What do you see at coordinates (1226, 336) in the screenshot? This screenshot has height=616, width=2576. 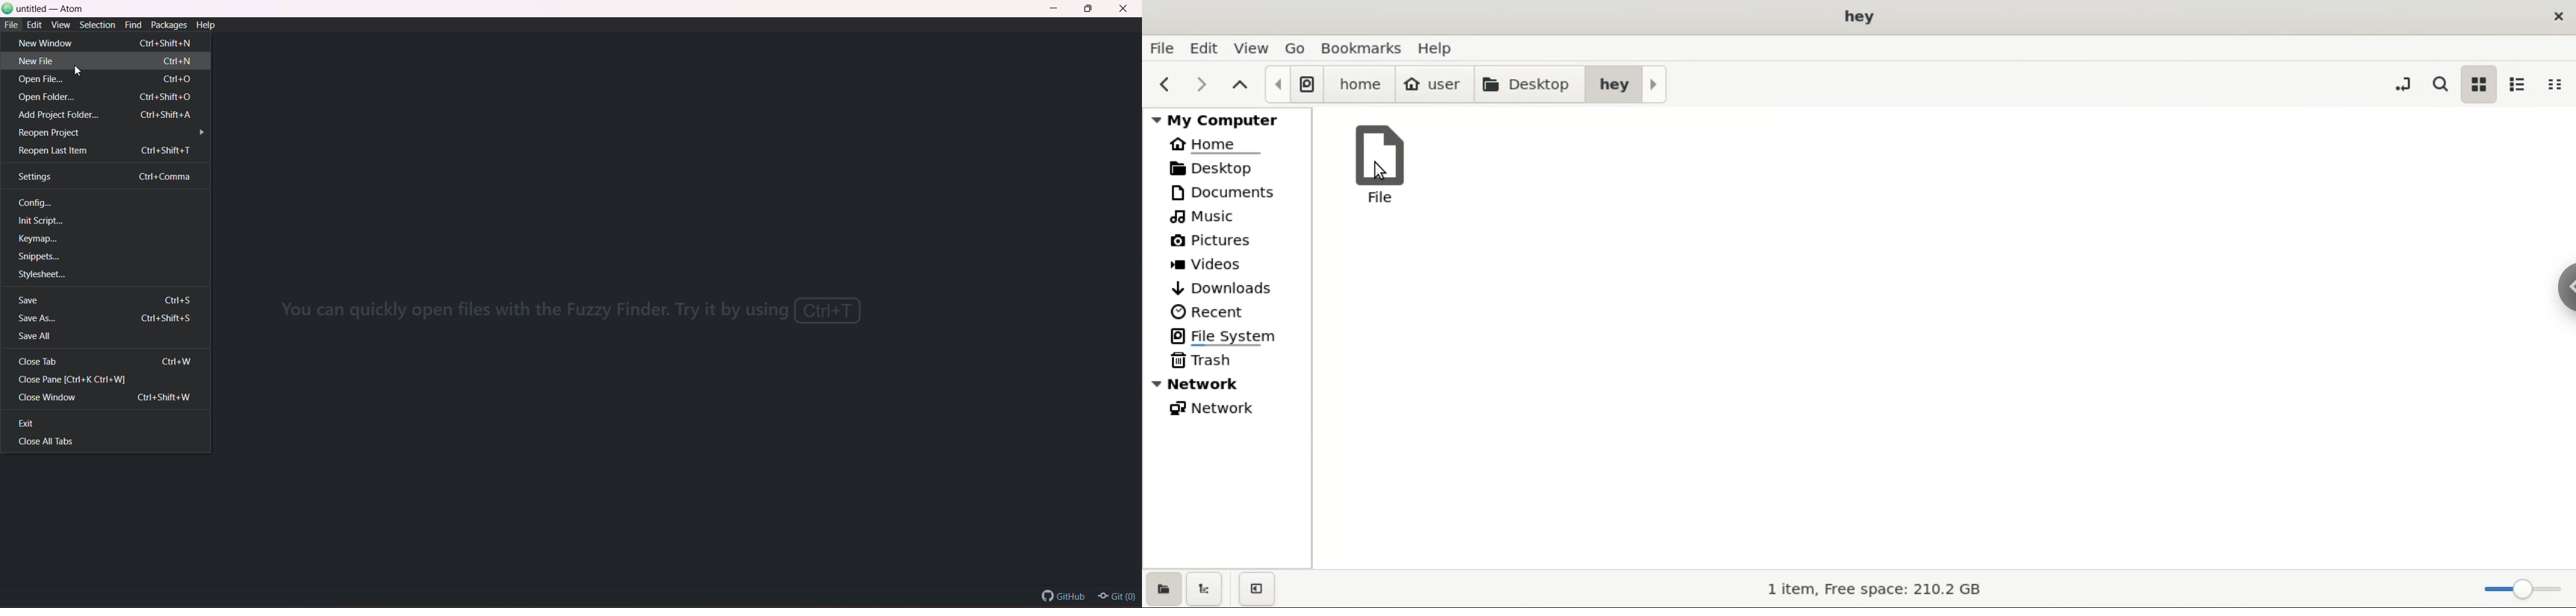 I see `file system` at bounding box center [1226, 336].